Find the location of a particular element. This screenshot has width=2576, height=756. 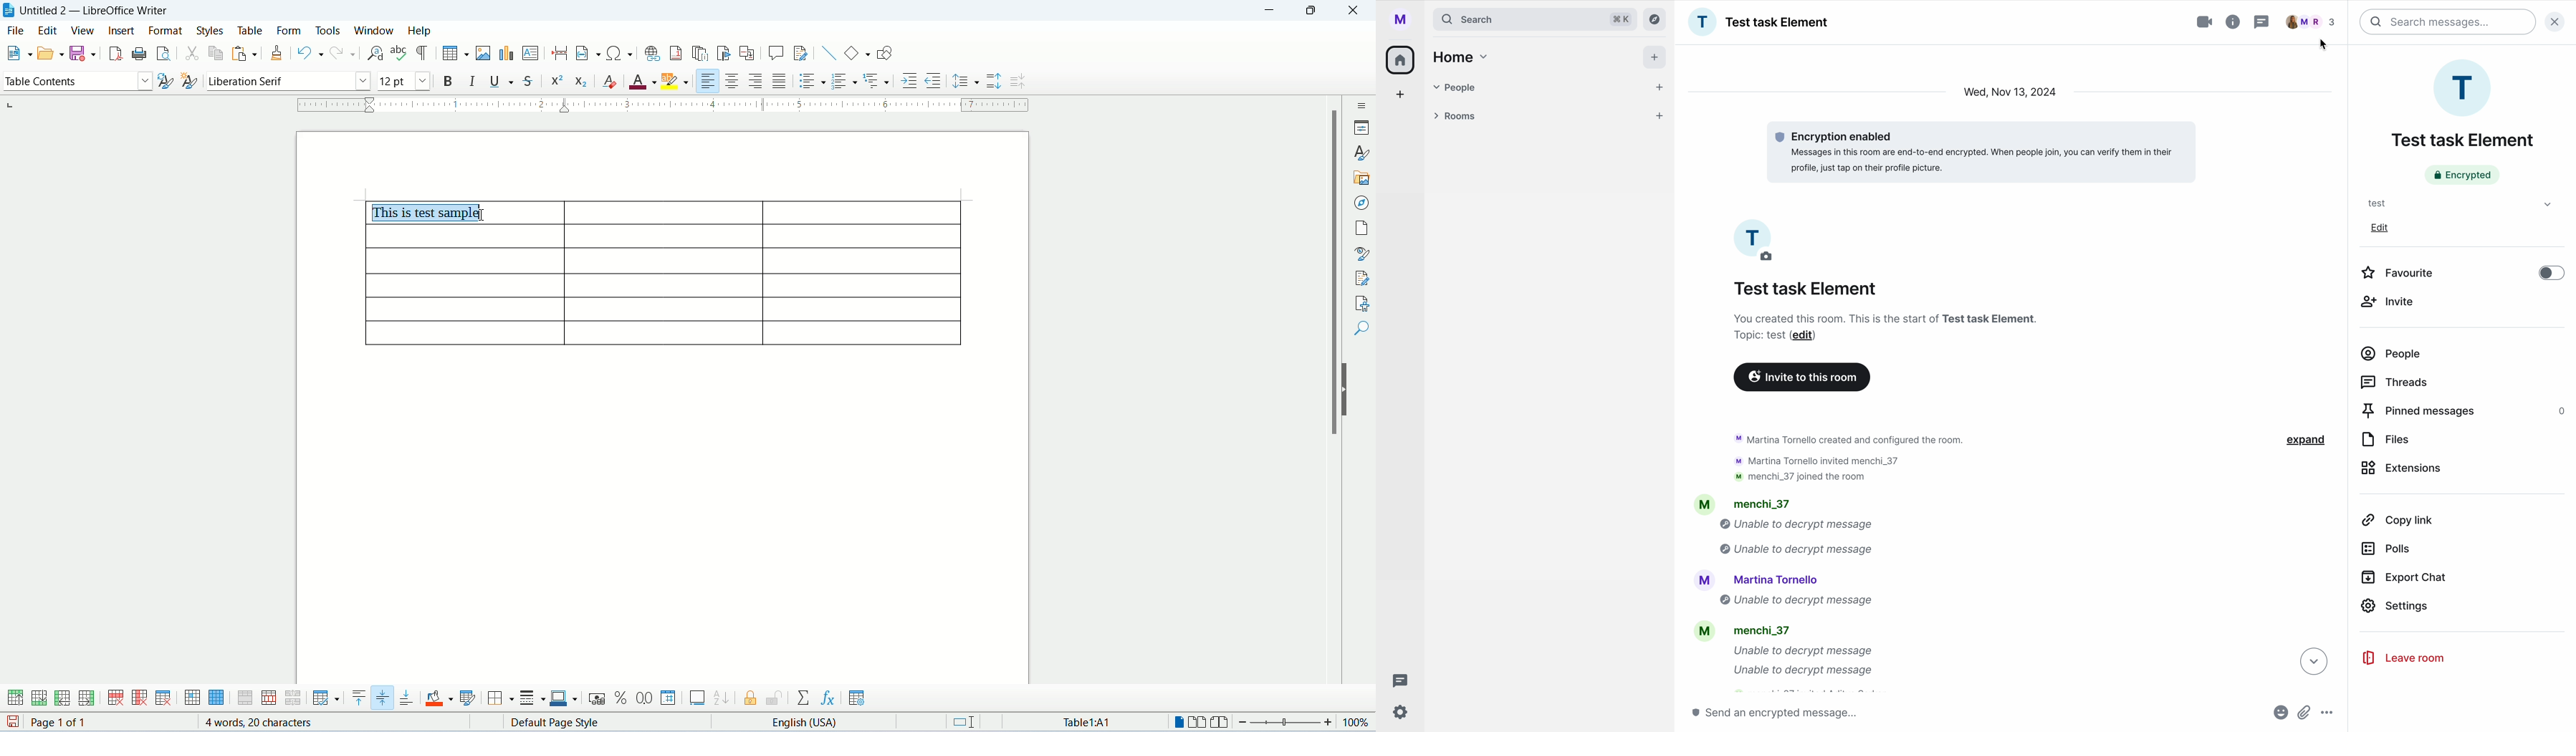

page style is located at coordinates (565, 723).